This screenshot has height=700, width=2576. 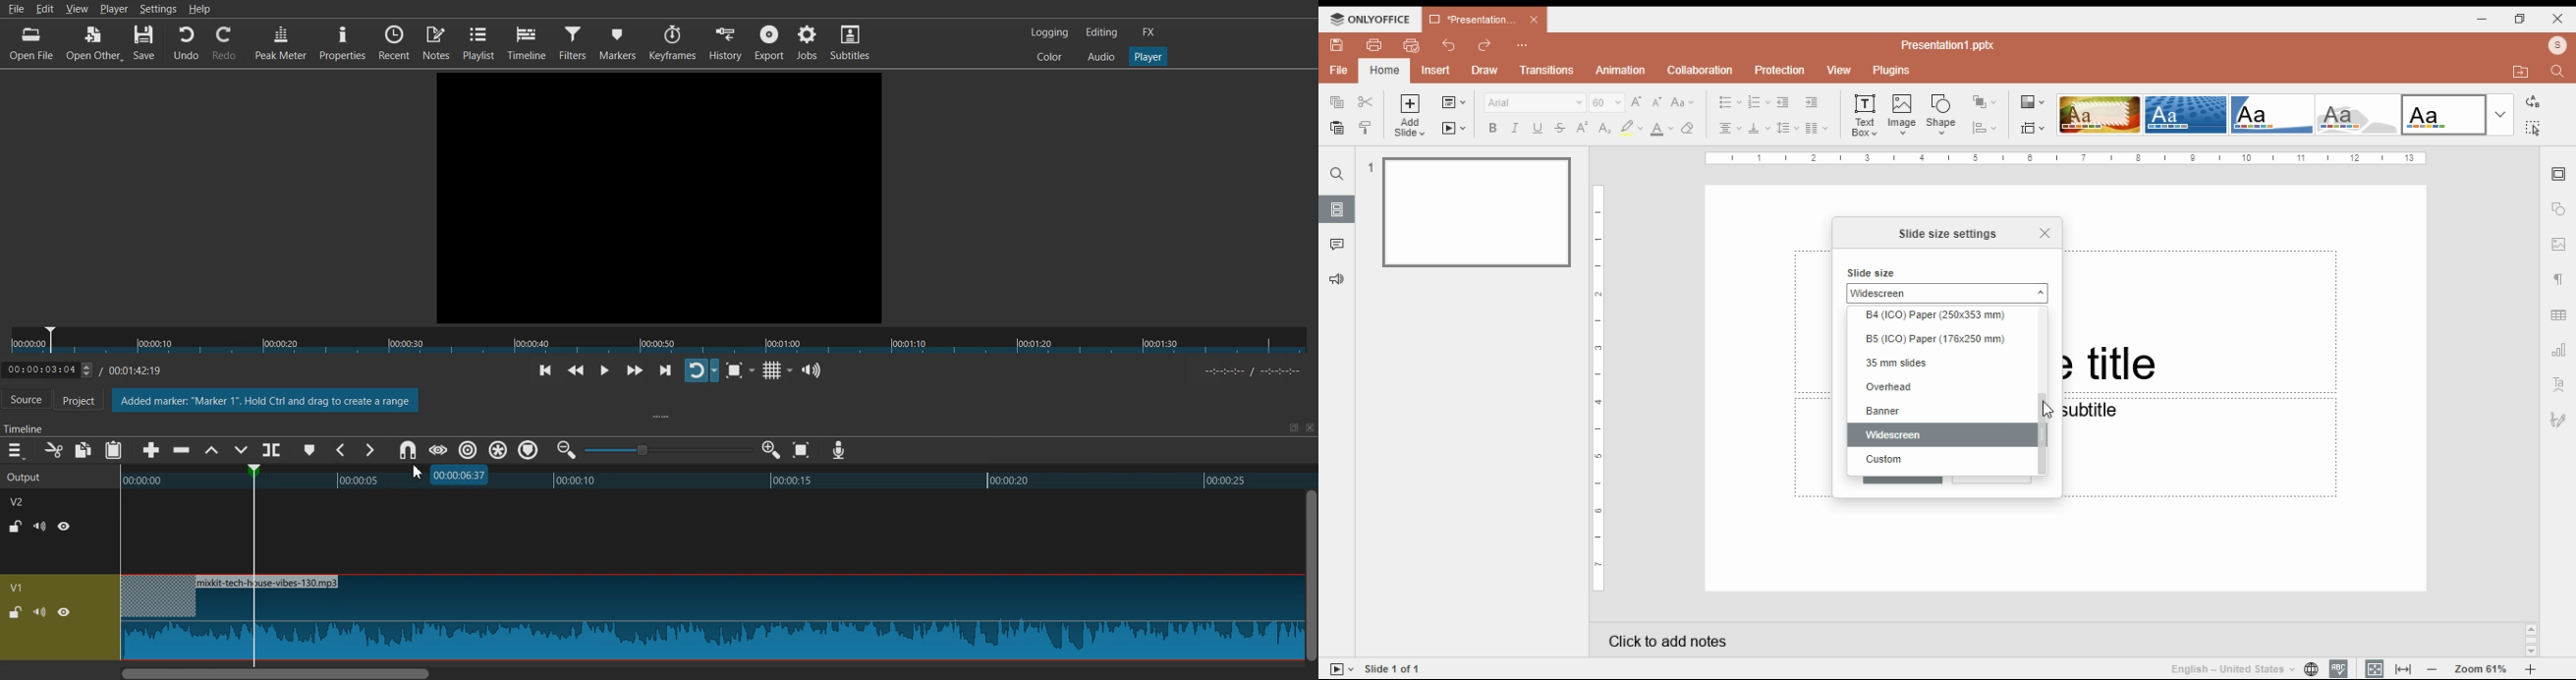 I want to click on Blank timeline, so click(x=709, y=532).